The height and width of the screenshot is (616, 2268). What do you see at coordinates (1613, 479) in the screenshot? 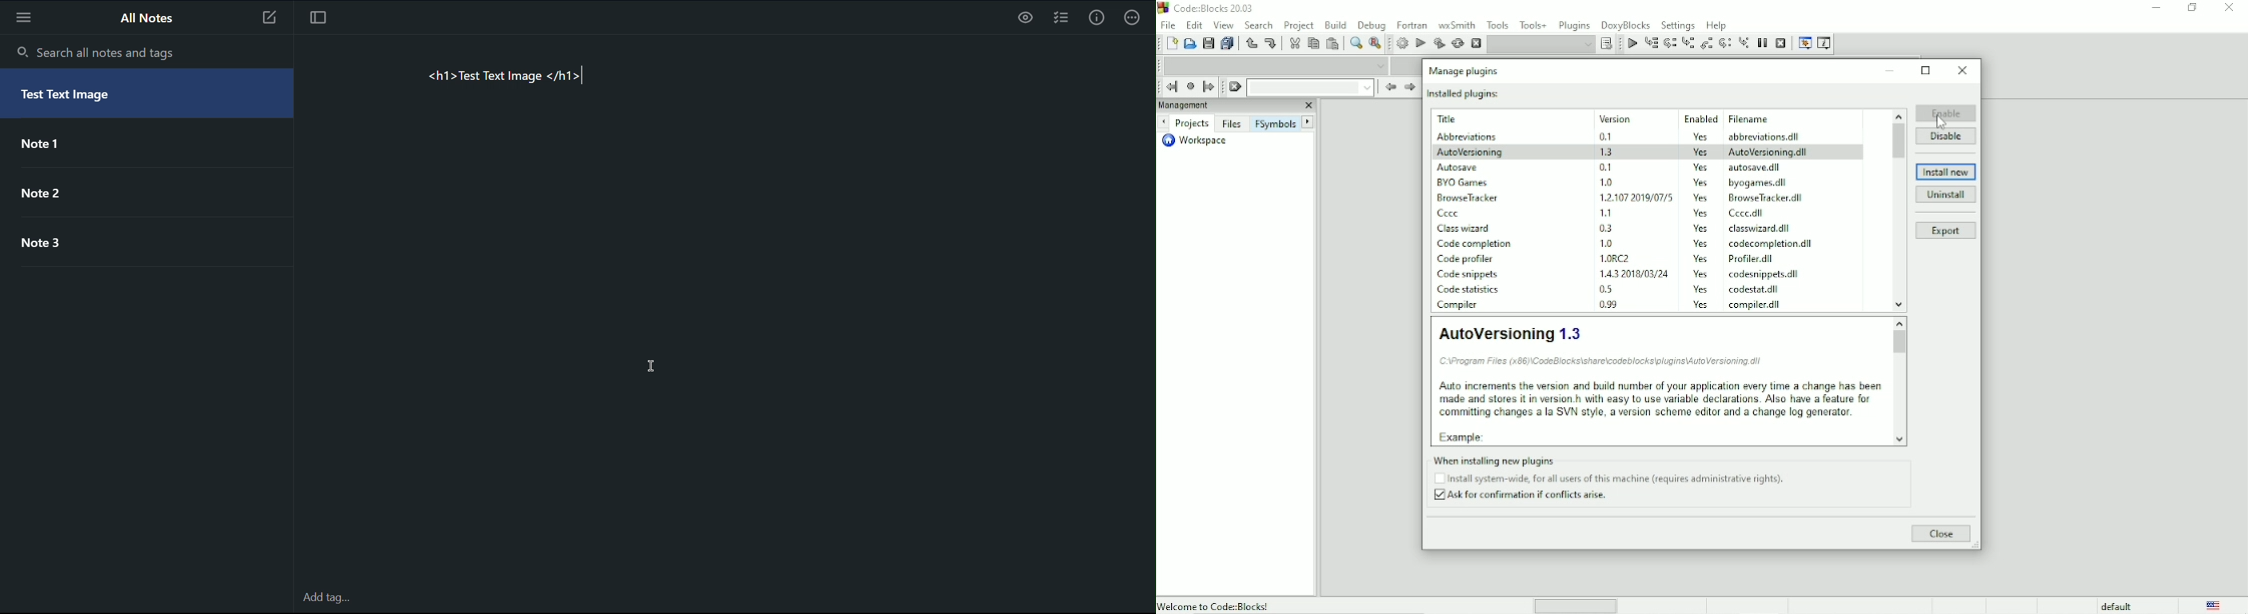
I see `When installing new plugins` at bounding box center [1613, 479].